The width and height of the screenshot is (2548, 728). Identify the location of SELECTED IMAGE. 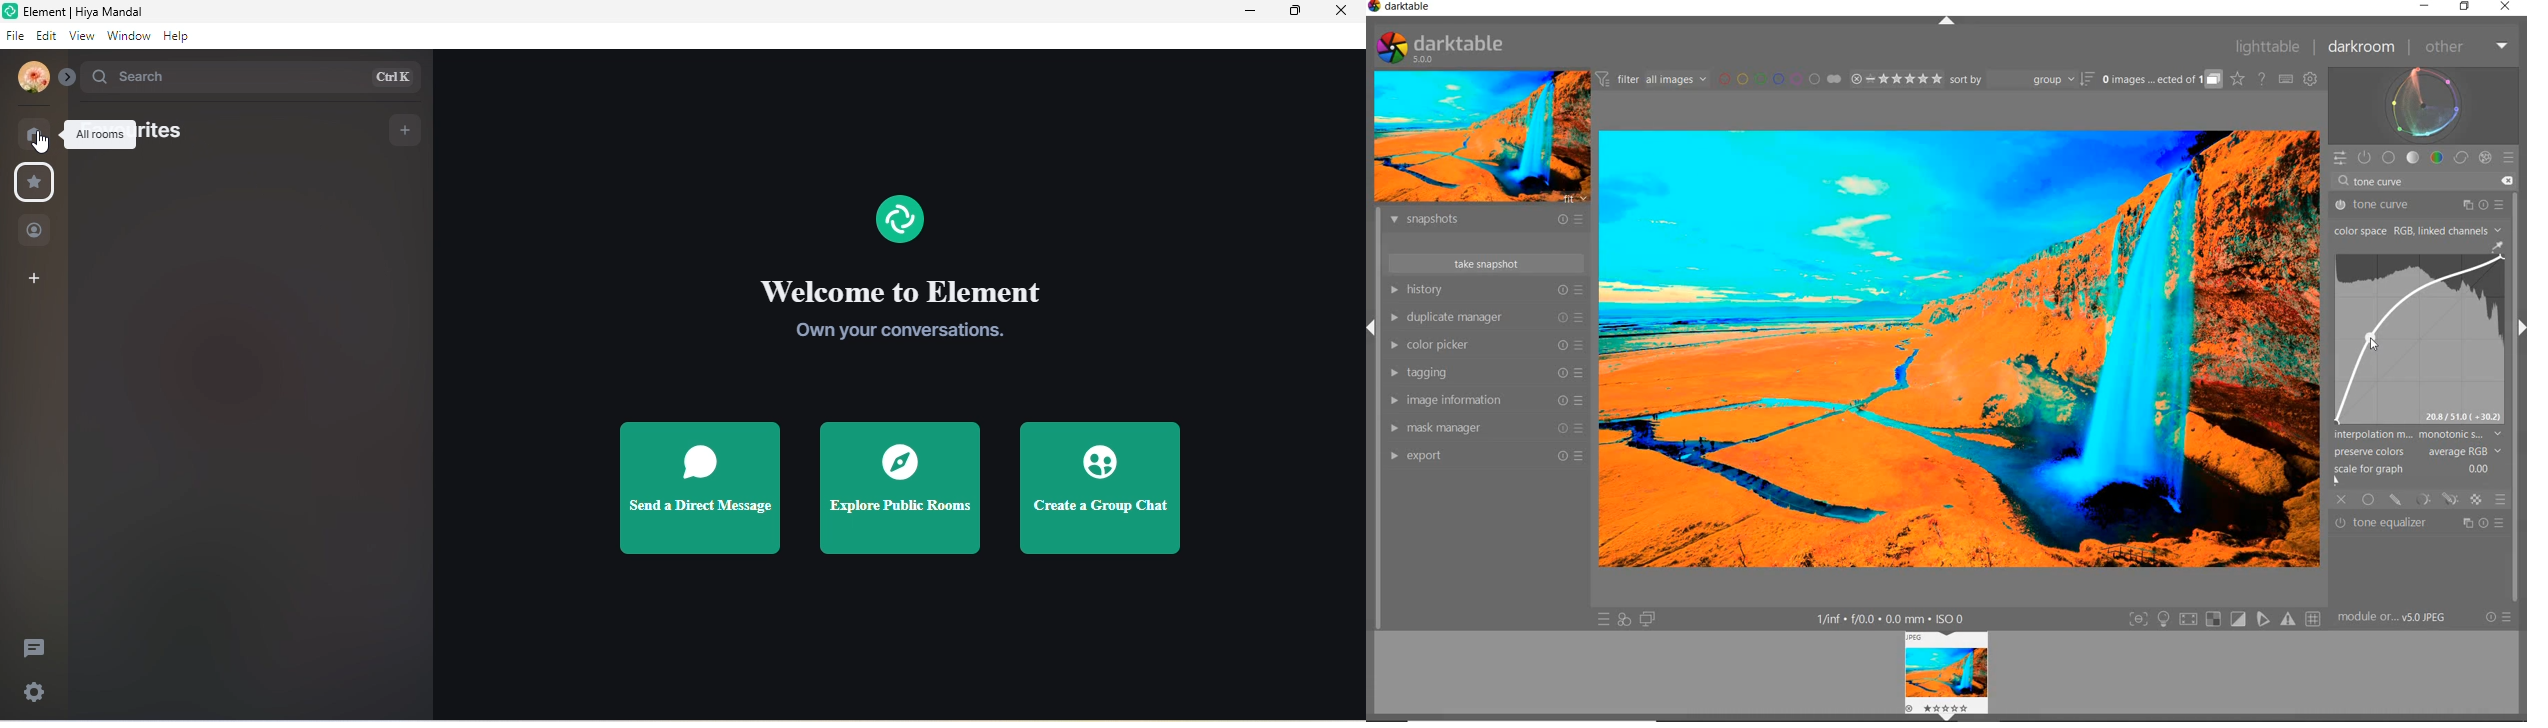
(1957, 347).